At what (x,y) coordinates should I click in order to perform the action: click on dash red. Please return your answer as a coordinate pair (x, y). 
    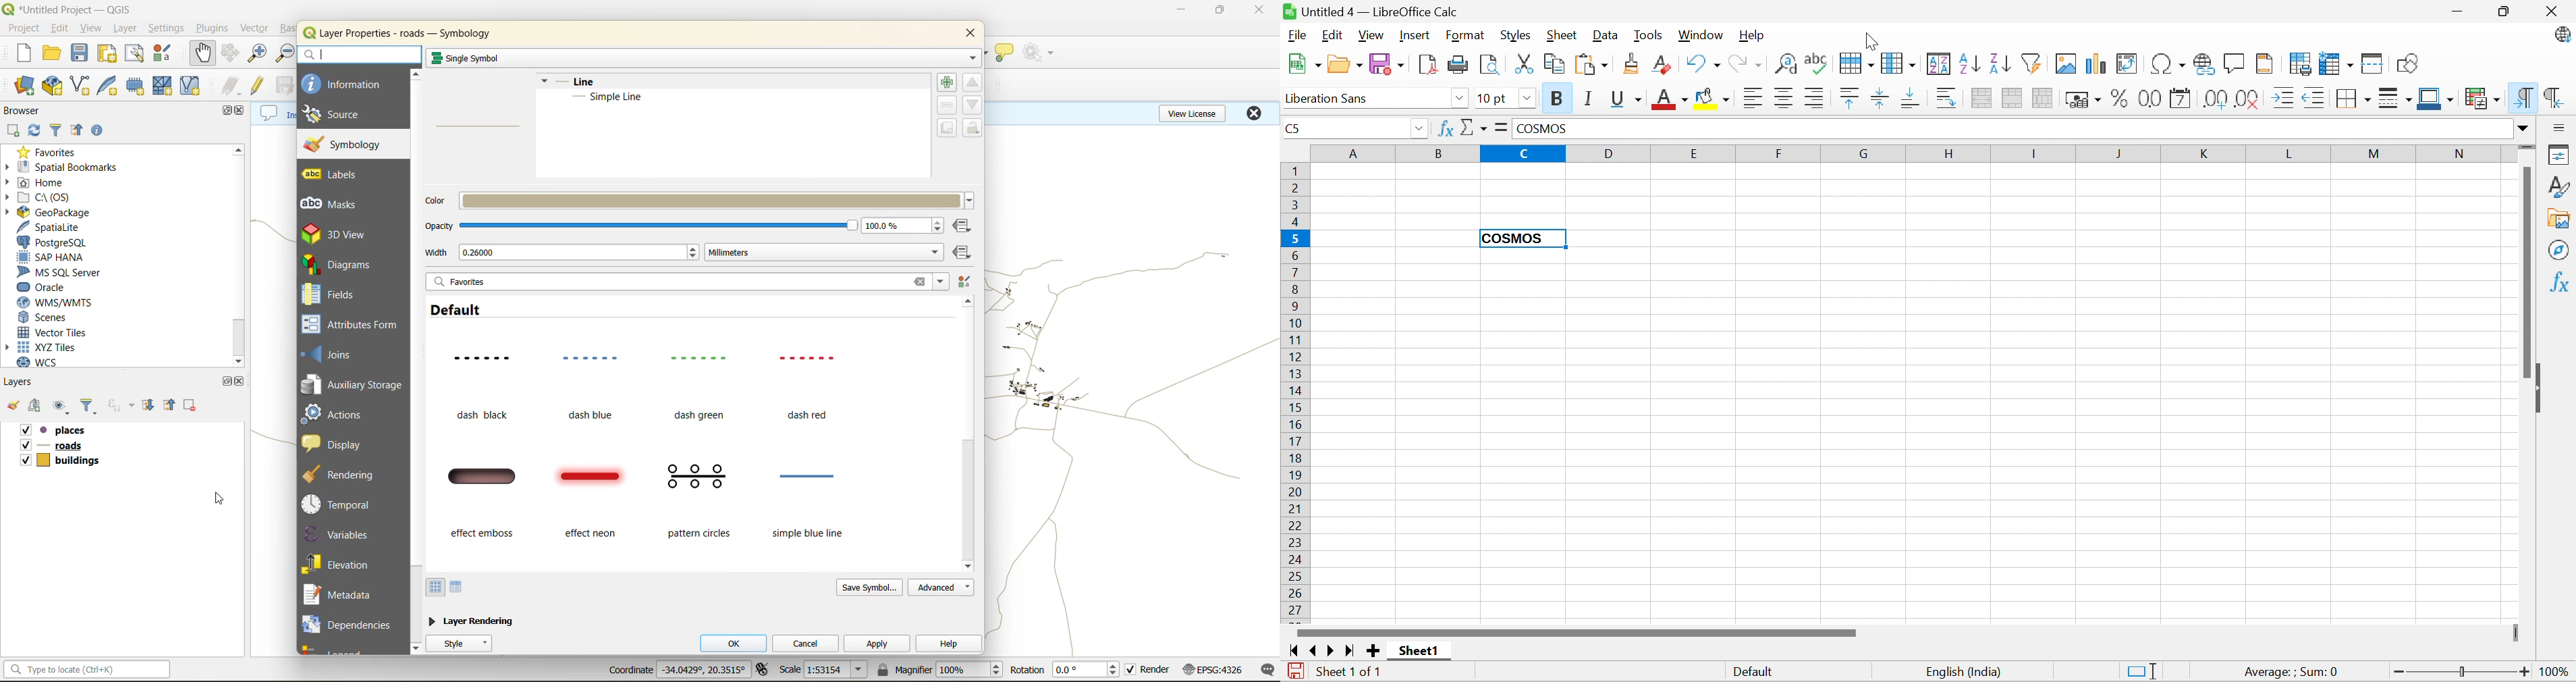
    Looking at the image, I should click on (816, 392).